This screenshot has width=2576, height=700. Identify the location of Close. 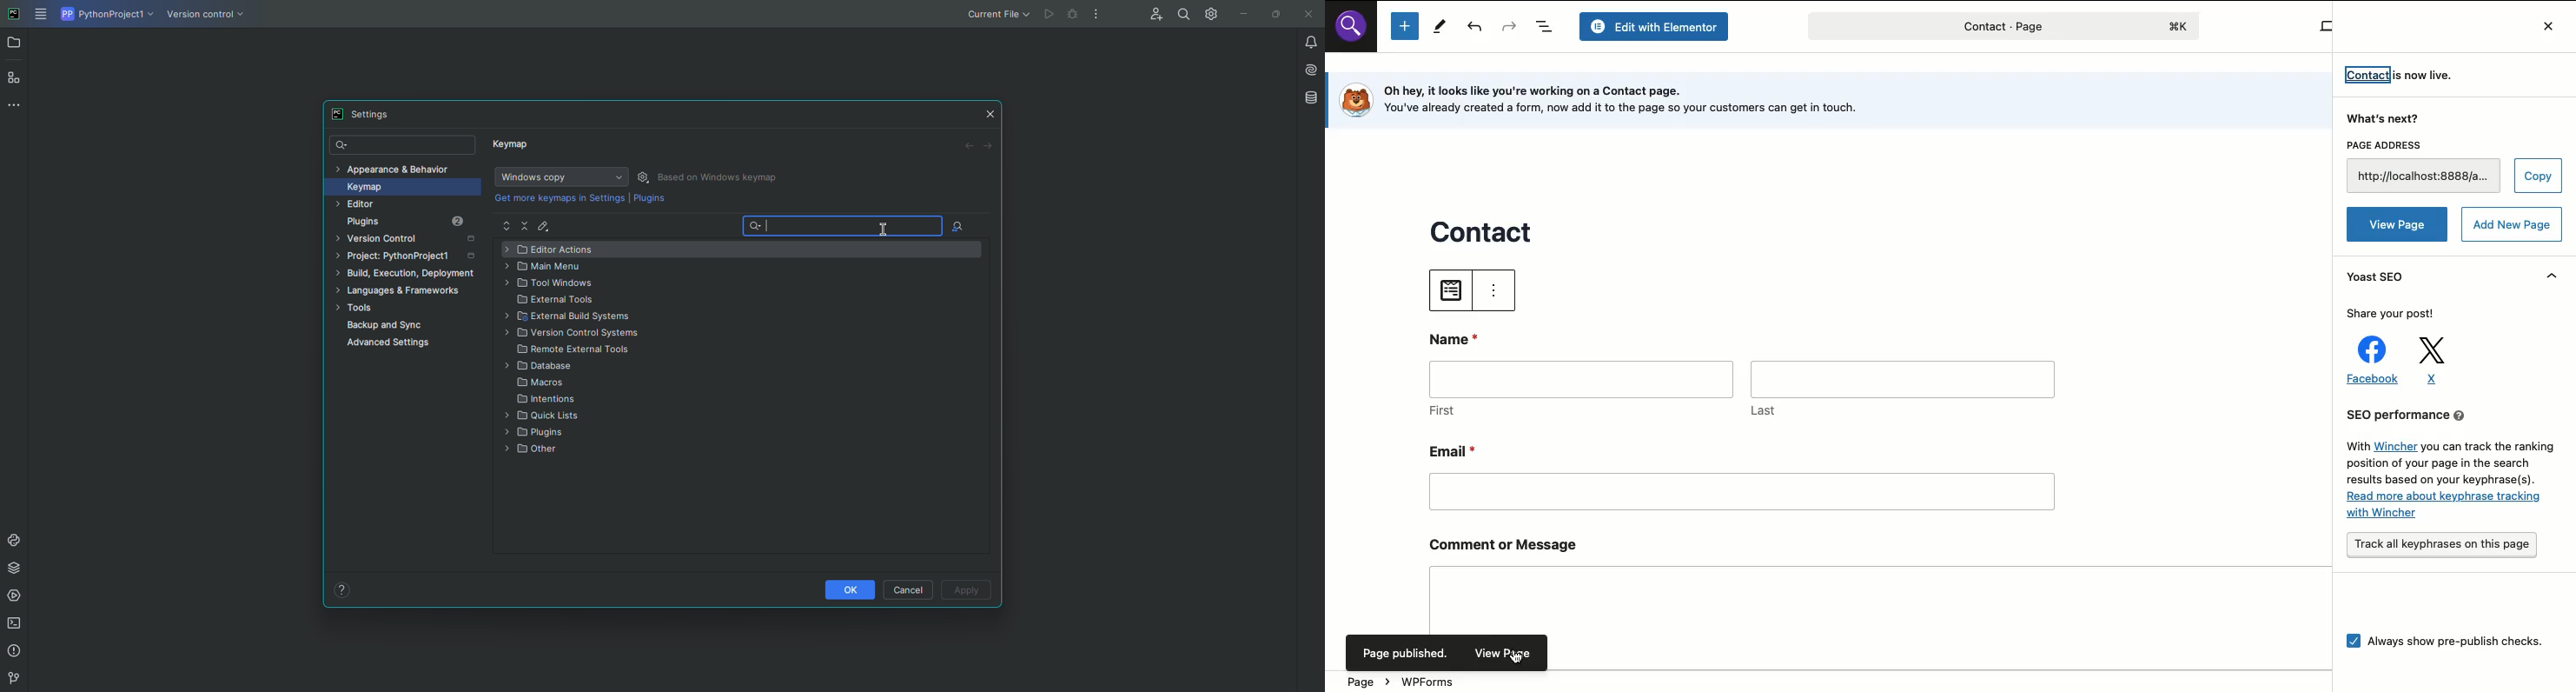
(2544, 24).